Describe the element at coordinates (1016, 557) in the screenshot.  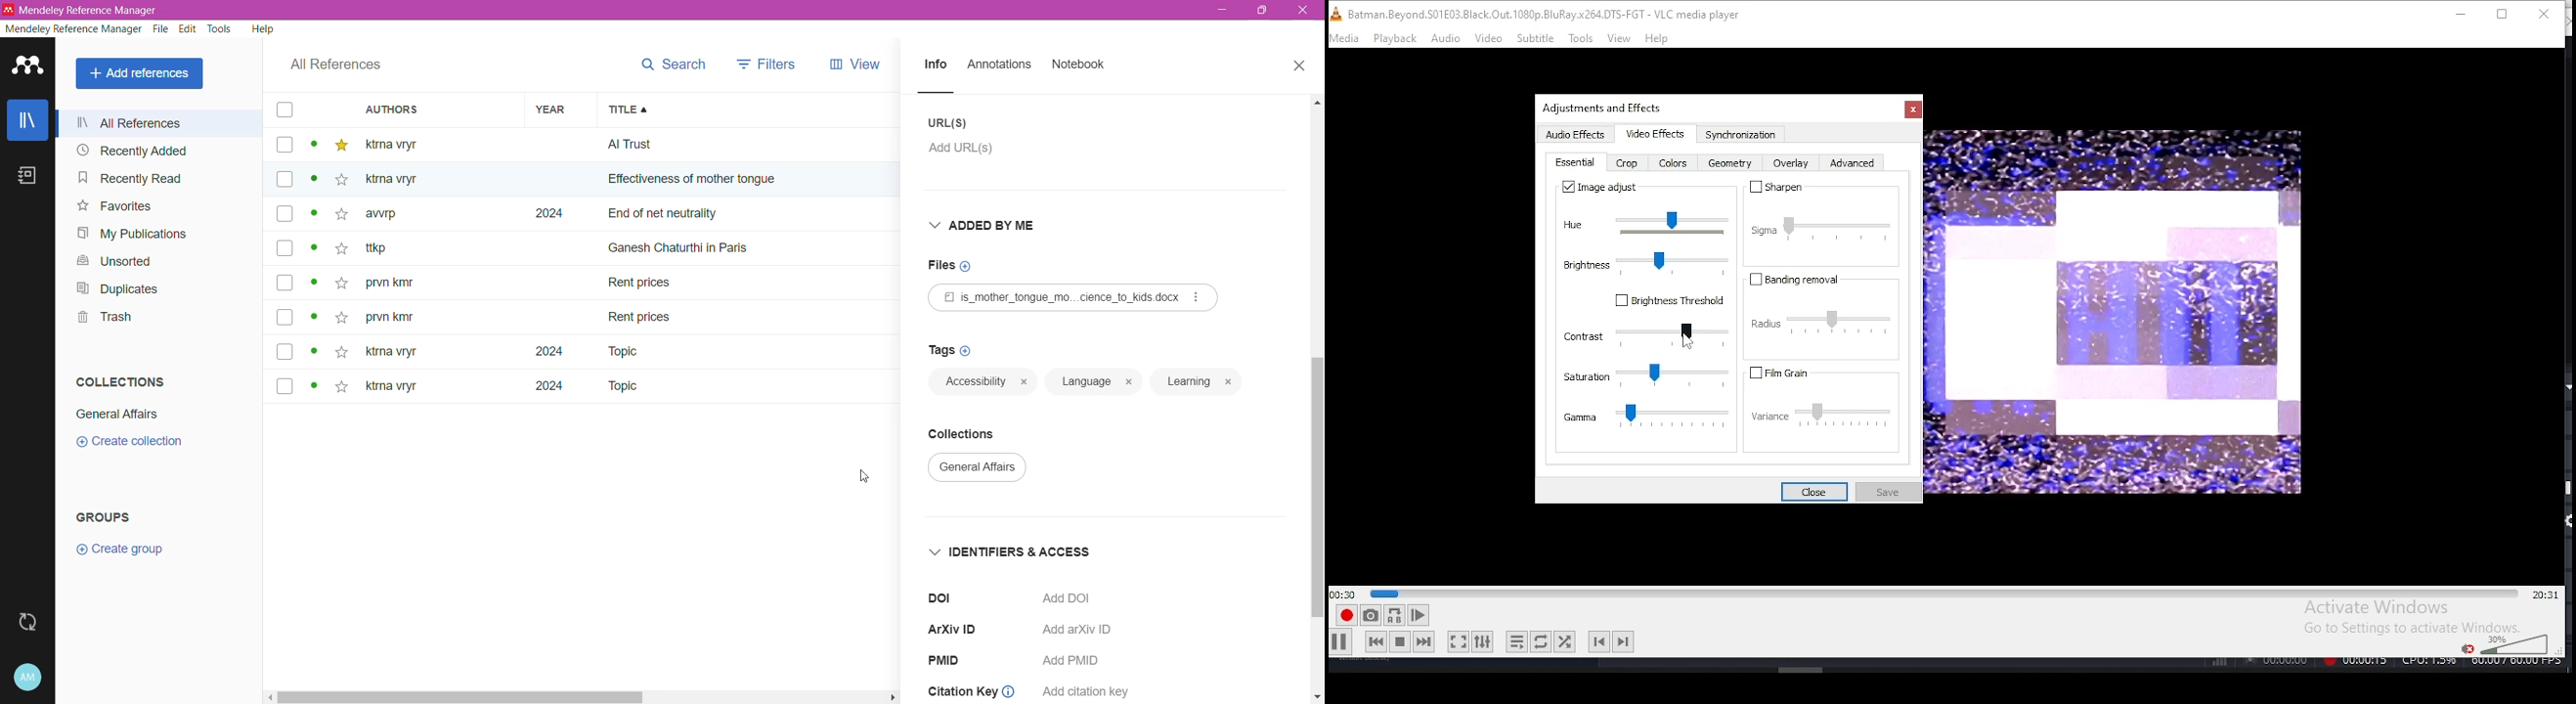
I see `Identifiers and Access` at that location.